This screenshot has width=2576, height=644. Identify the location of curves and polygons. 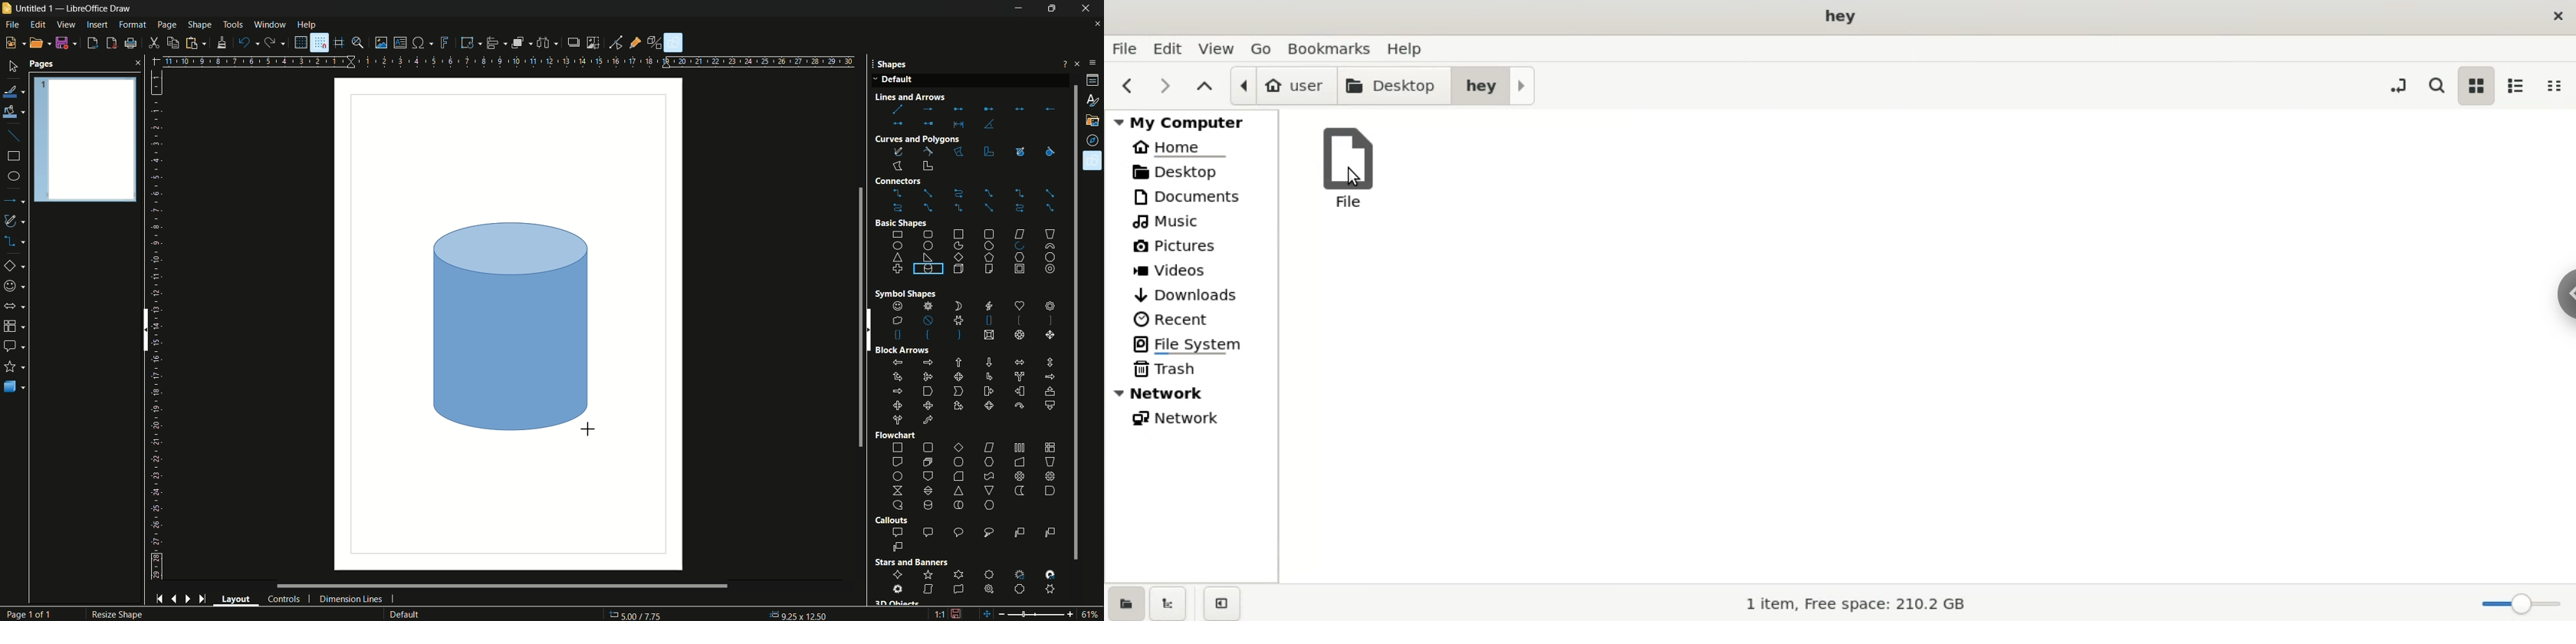
(916, 158).